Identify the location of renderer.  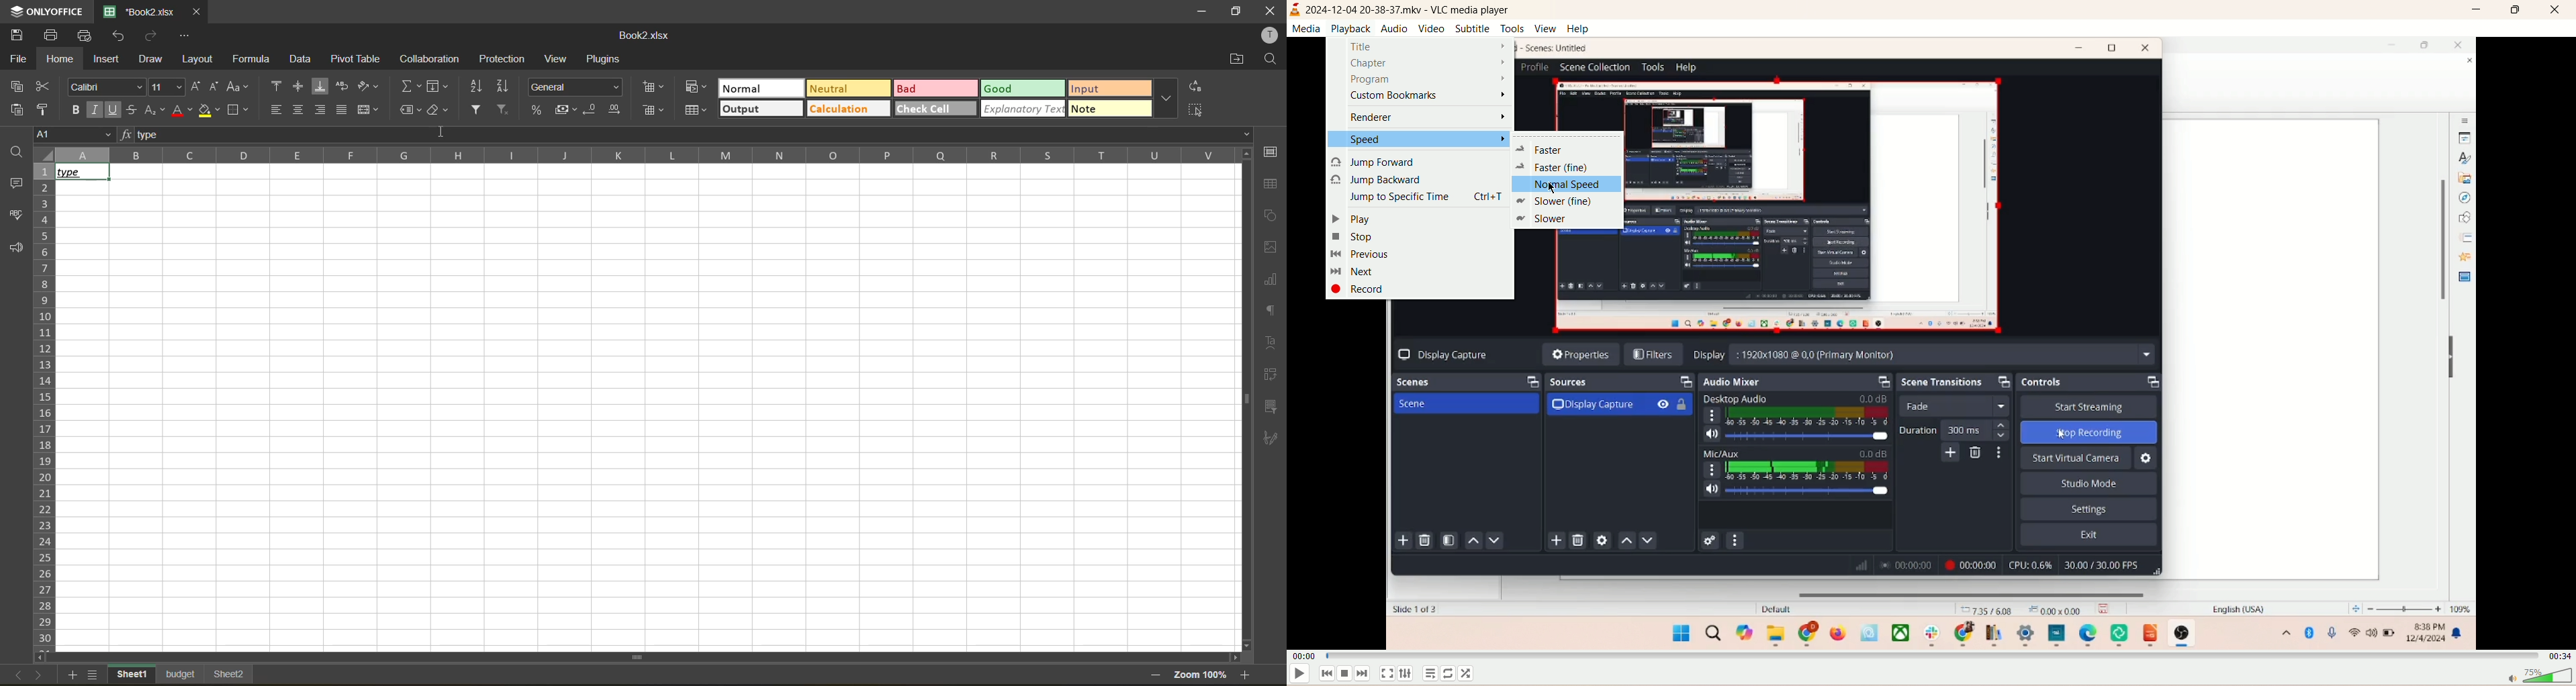
(1429, 117).